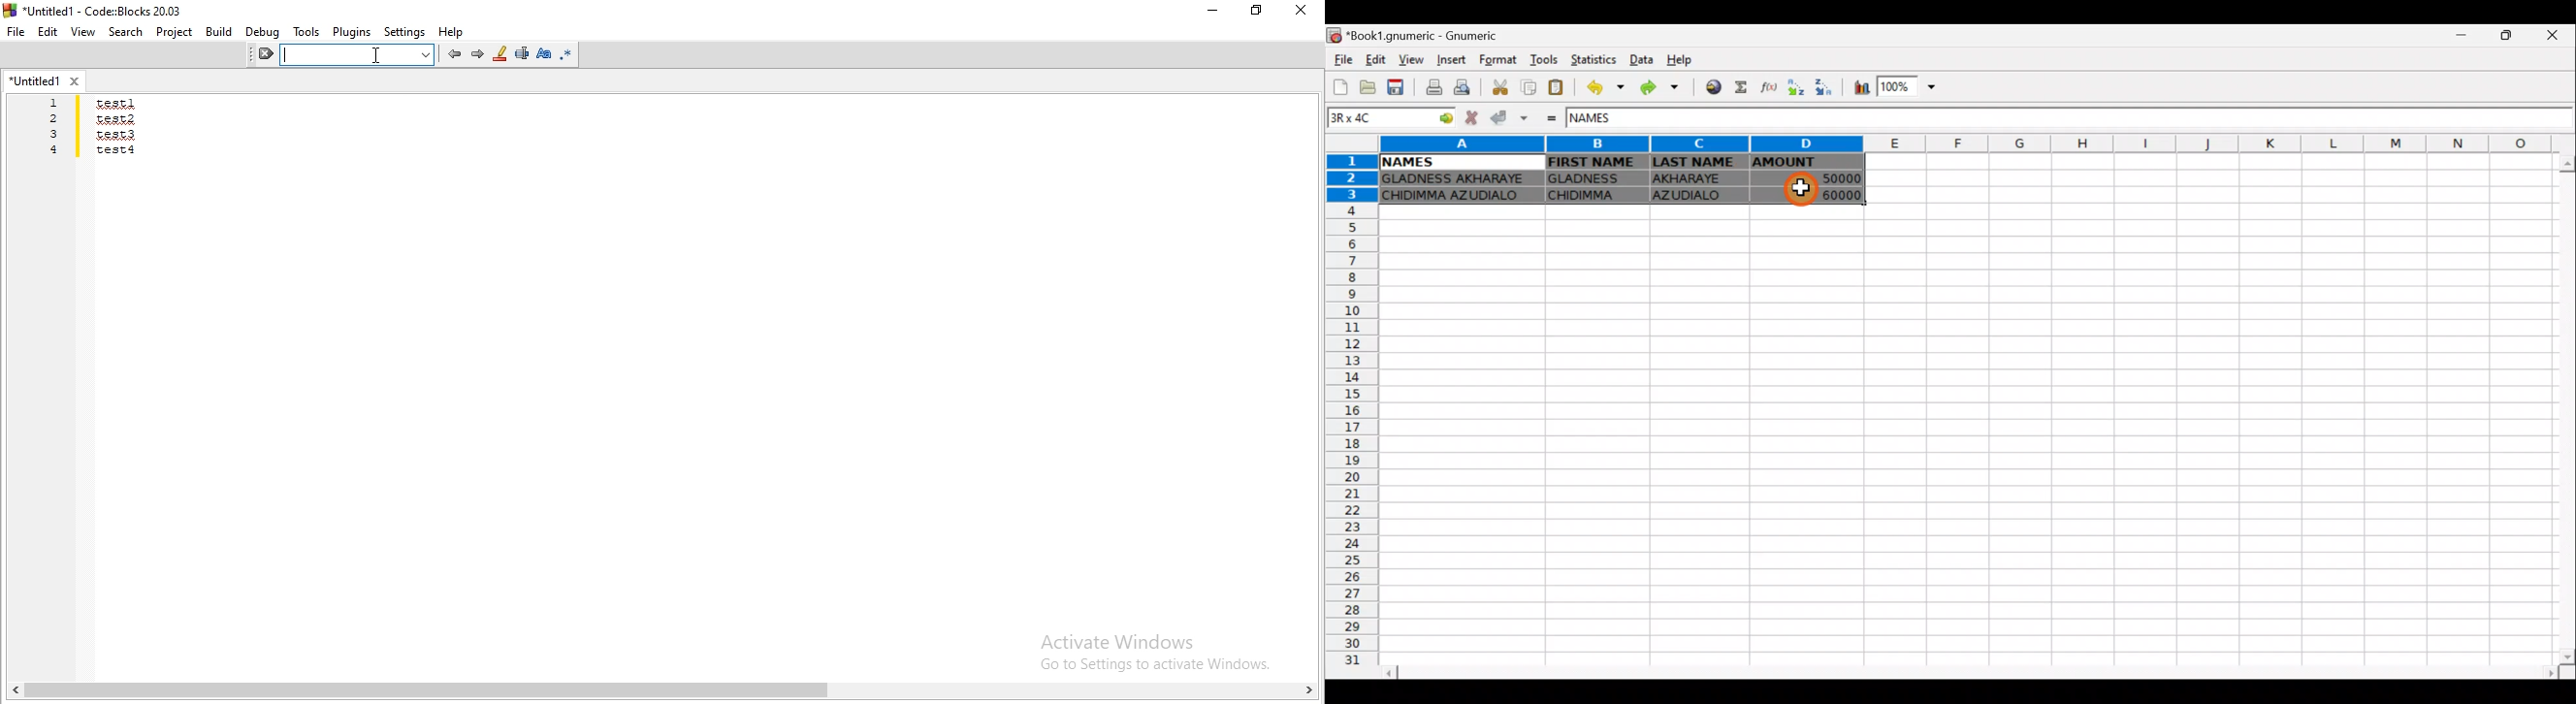 This screenshot has height=728, width=2576. What do you see at coordinates (1603, 121) in the screenshot?
I see `NAMES` at bounding box center [1603, 121].